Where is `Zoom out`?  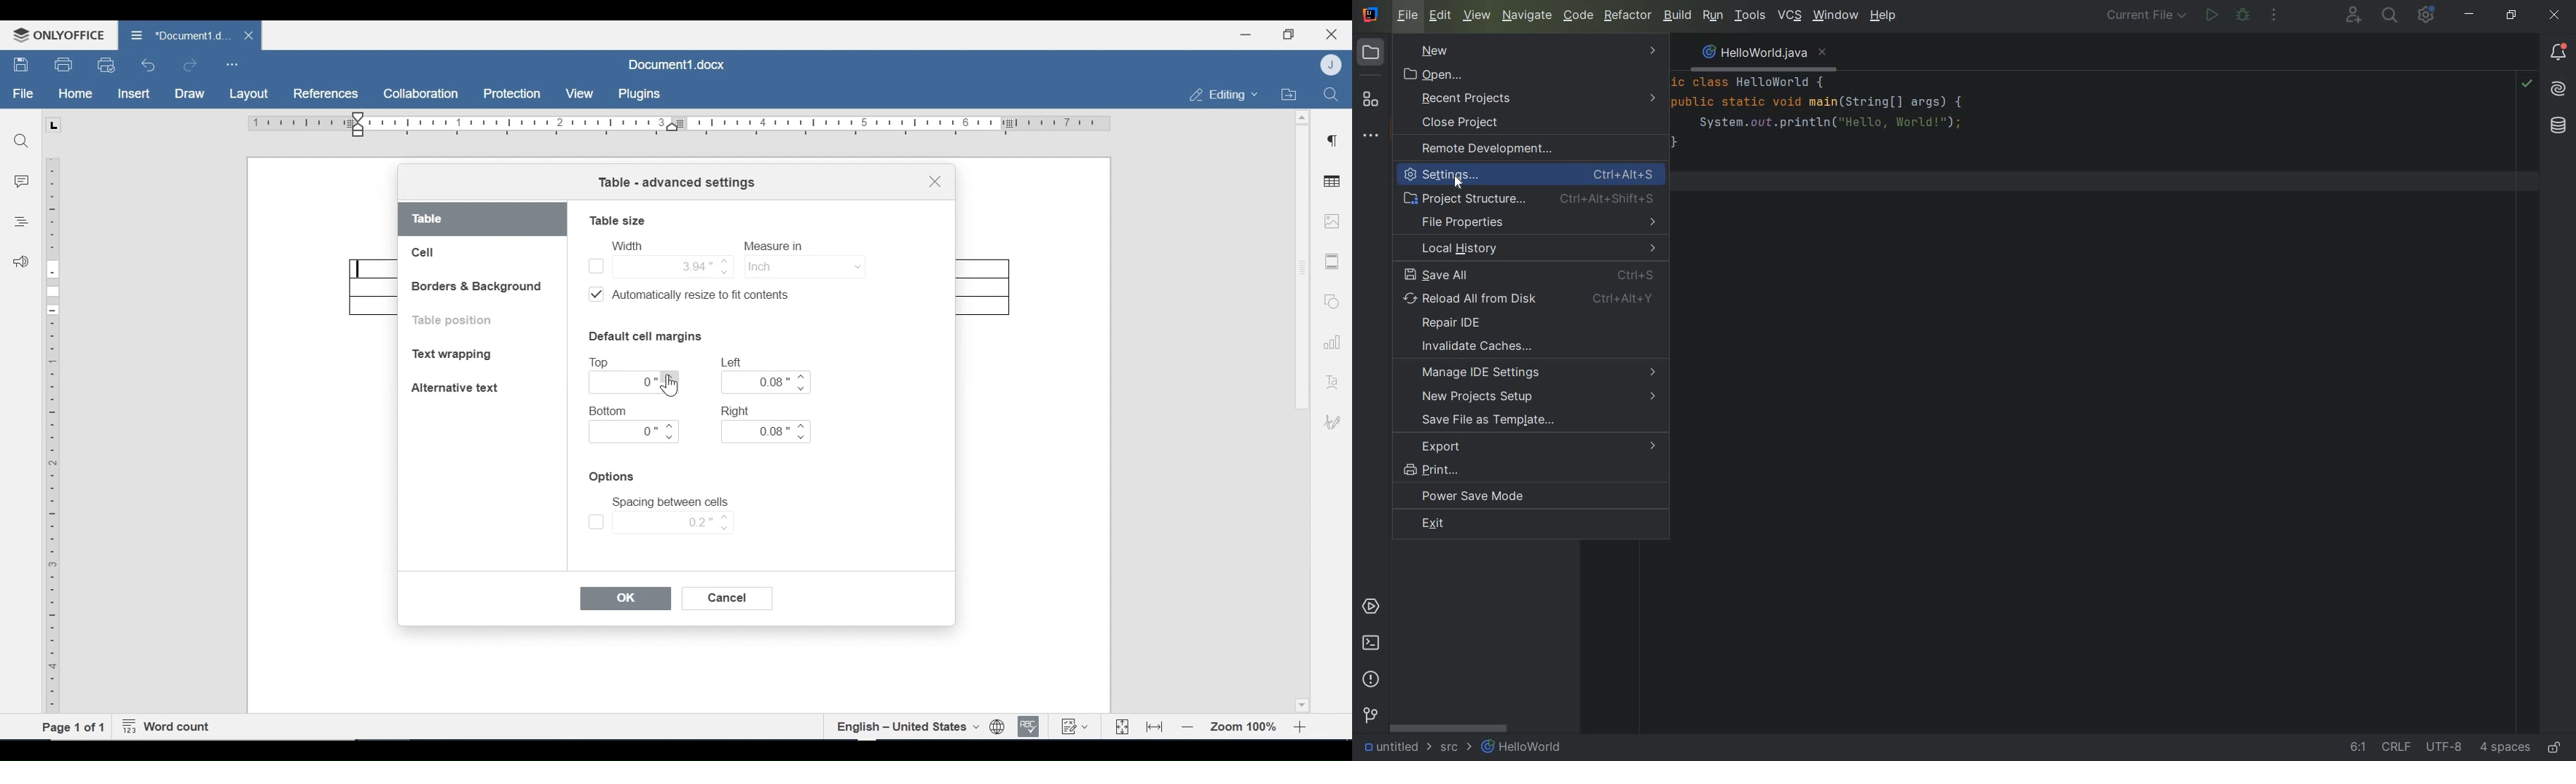 Zoom out is located at coordinates (1188, 728).